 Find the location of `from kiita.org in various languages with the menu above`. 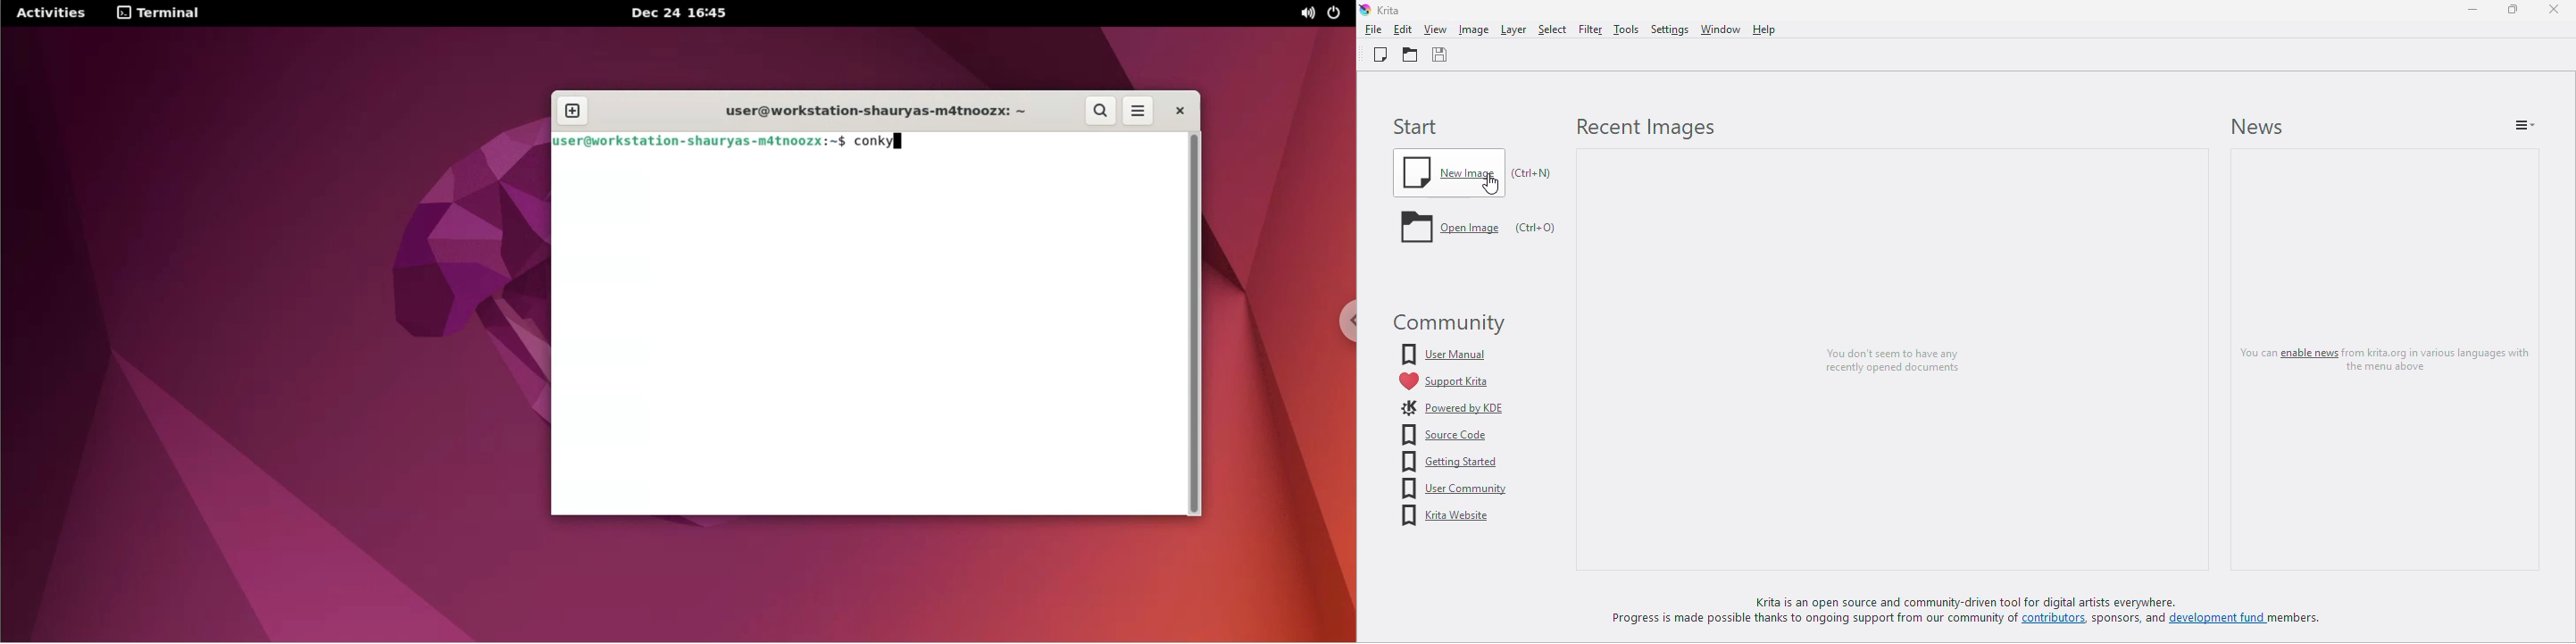

from kiita.org in various languages with the menu above is located at coordinates (2441, 359).